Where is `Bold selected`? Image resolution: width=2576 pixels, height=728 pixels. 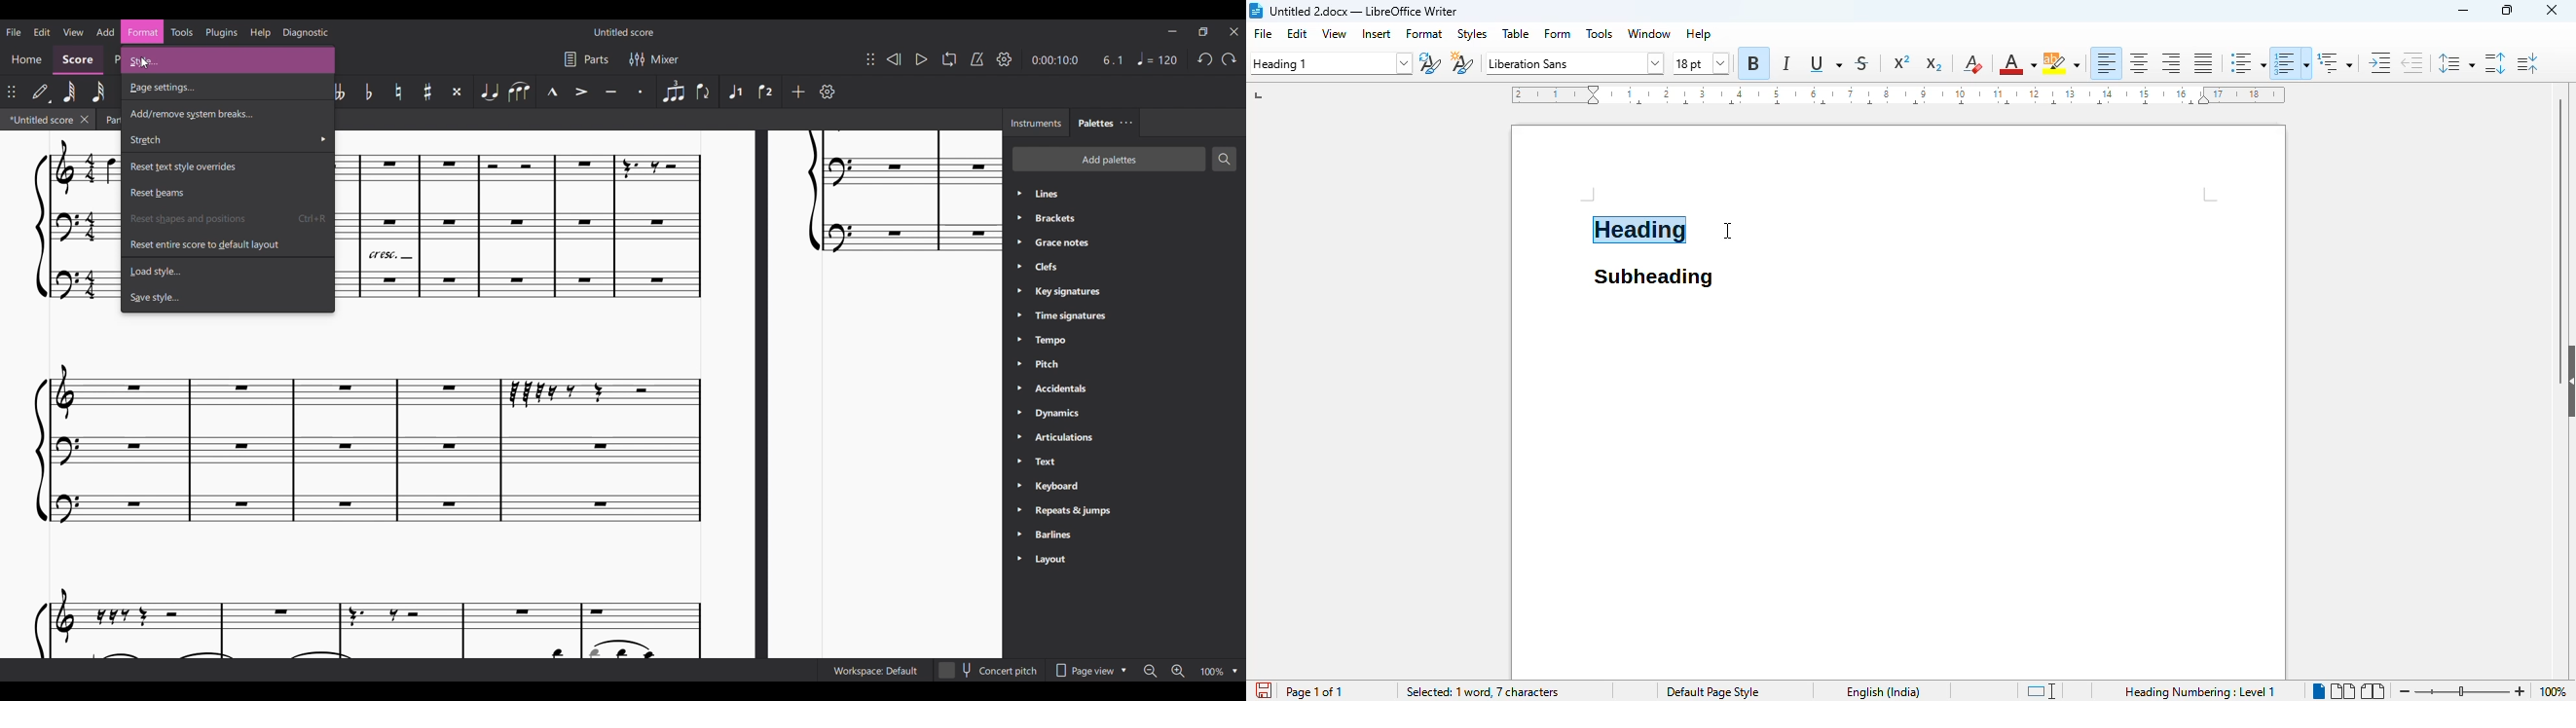 Bold selected is located at coordinates (1753, 62).